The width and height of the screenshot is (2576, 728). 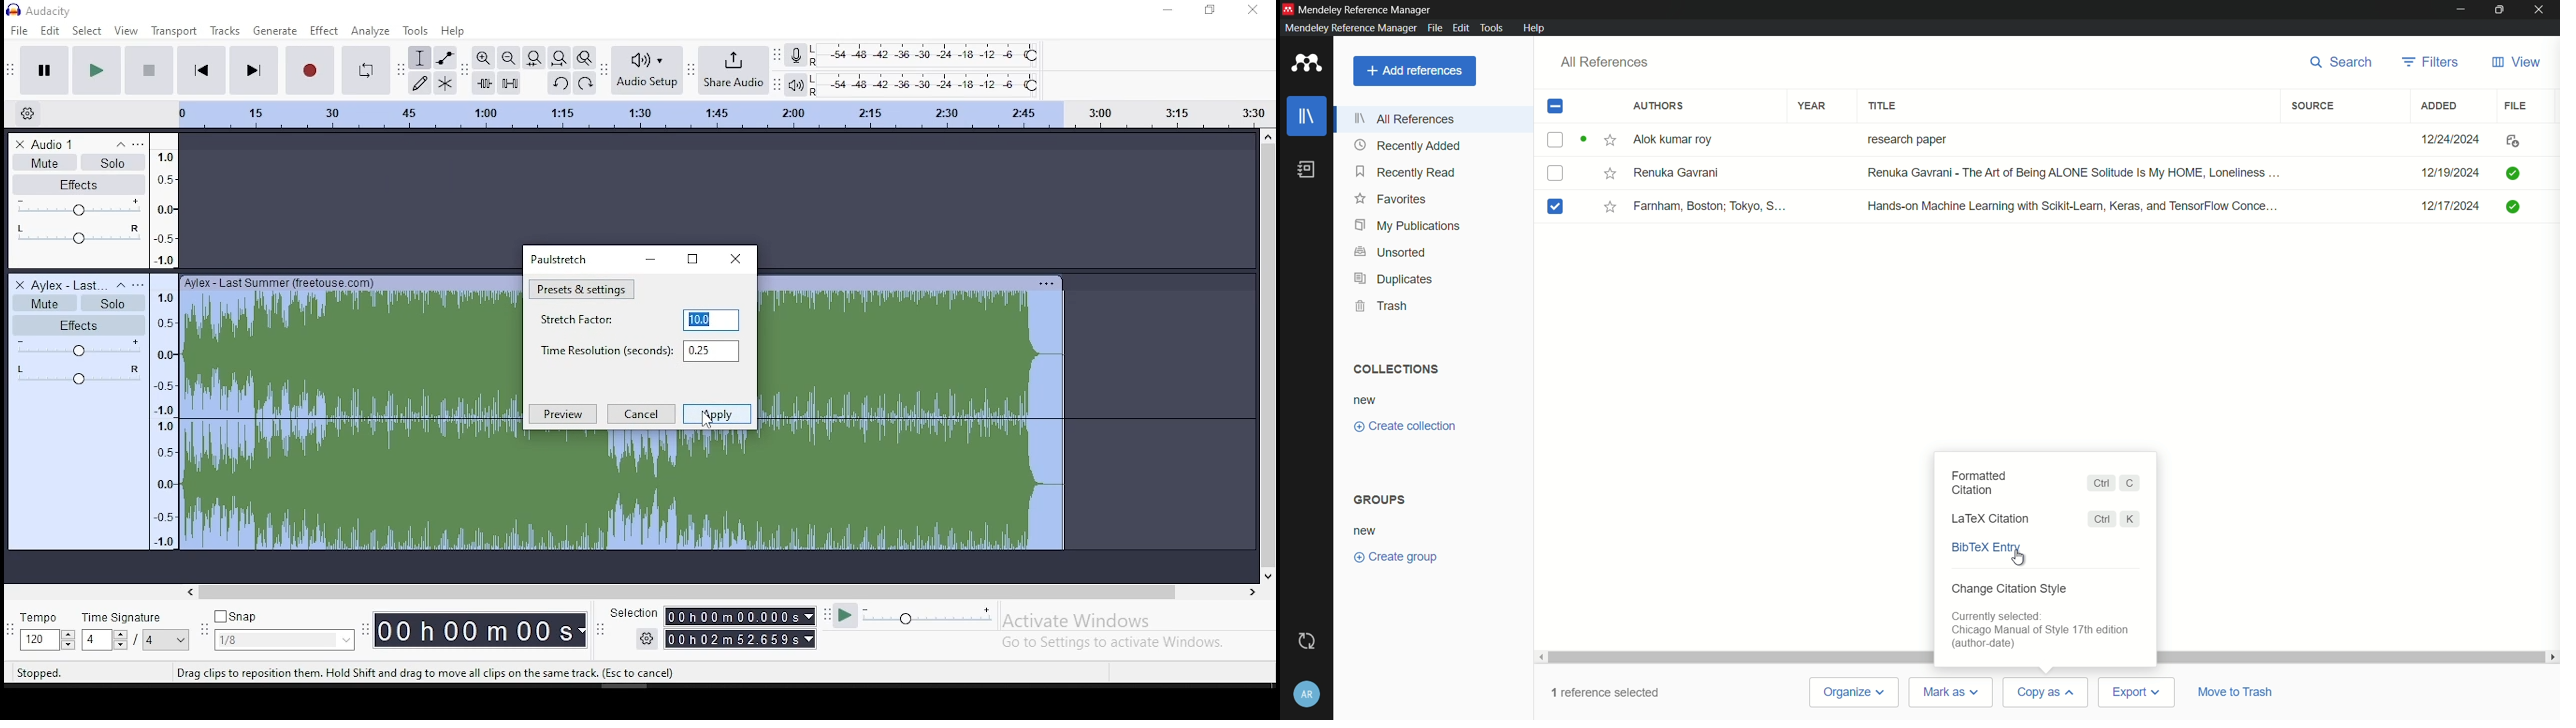 What do you see at coordinates (795, 56) in the screenshot?
I see `record mixer` at bounding box center [795, 56].